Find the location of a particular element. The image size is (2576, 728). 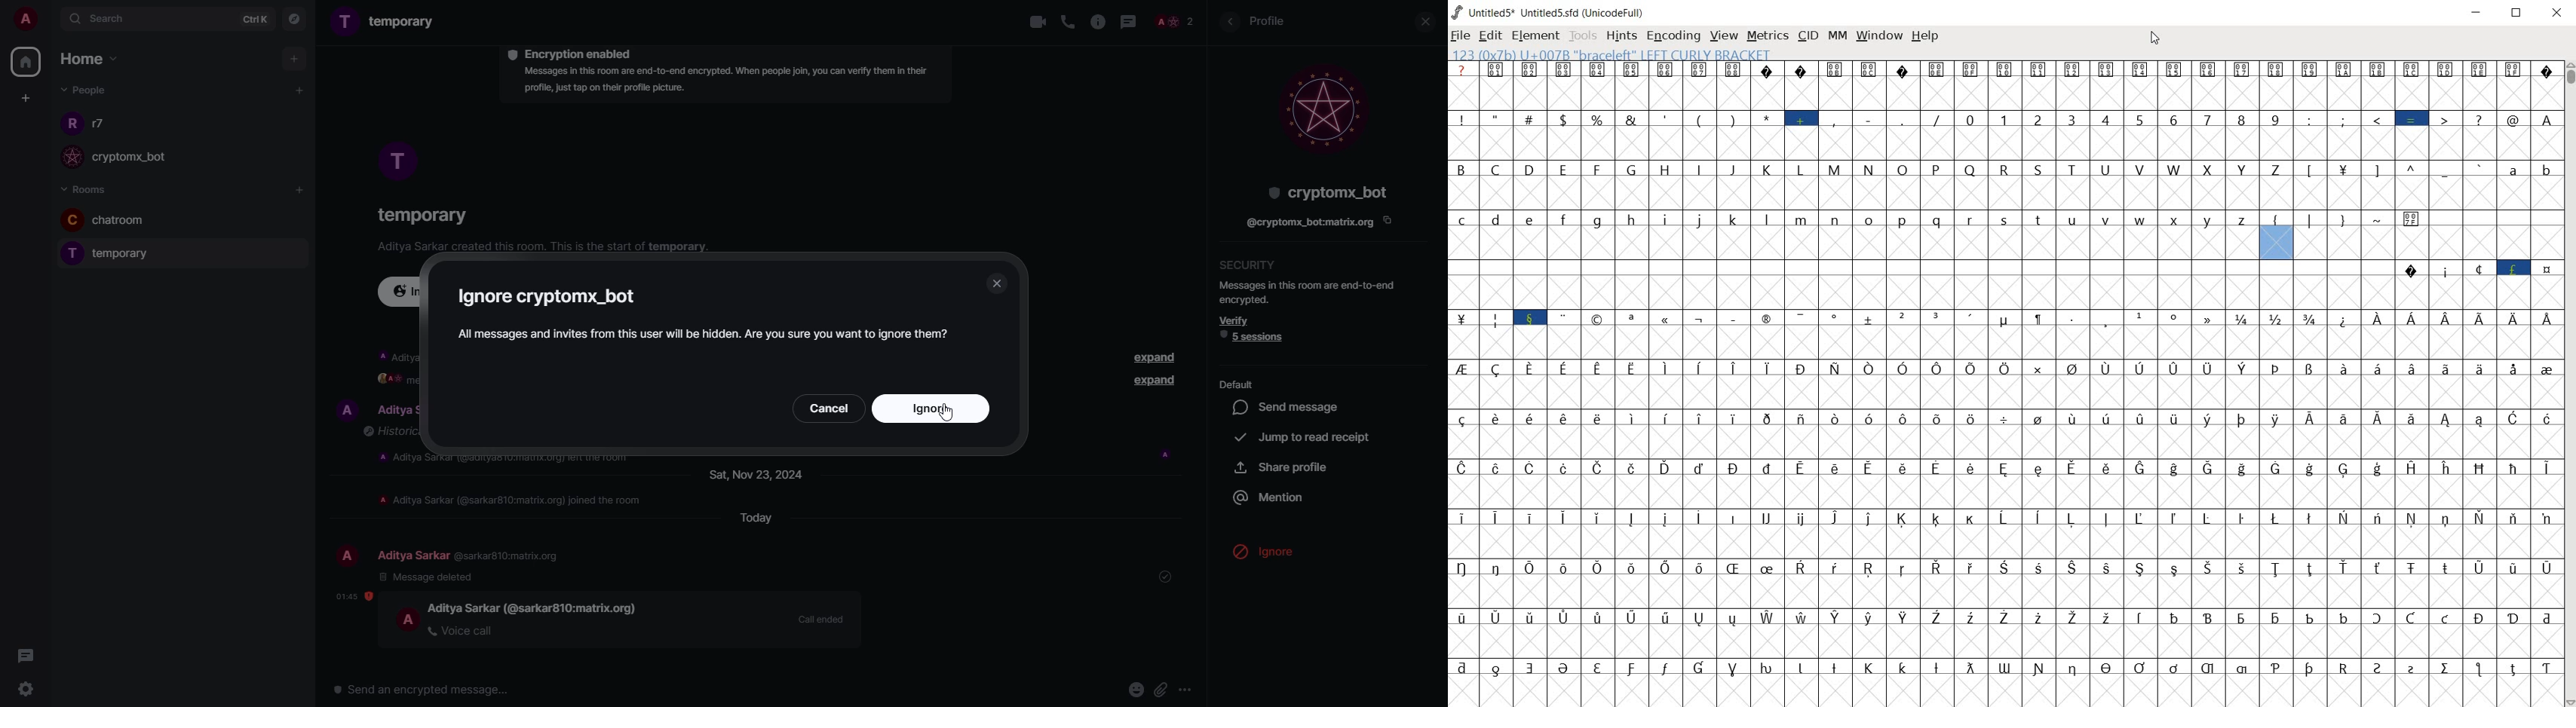

sed message is located at coordinates (1291, 407).